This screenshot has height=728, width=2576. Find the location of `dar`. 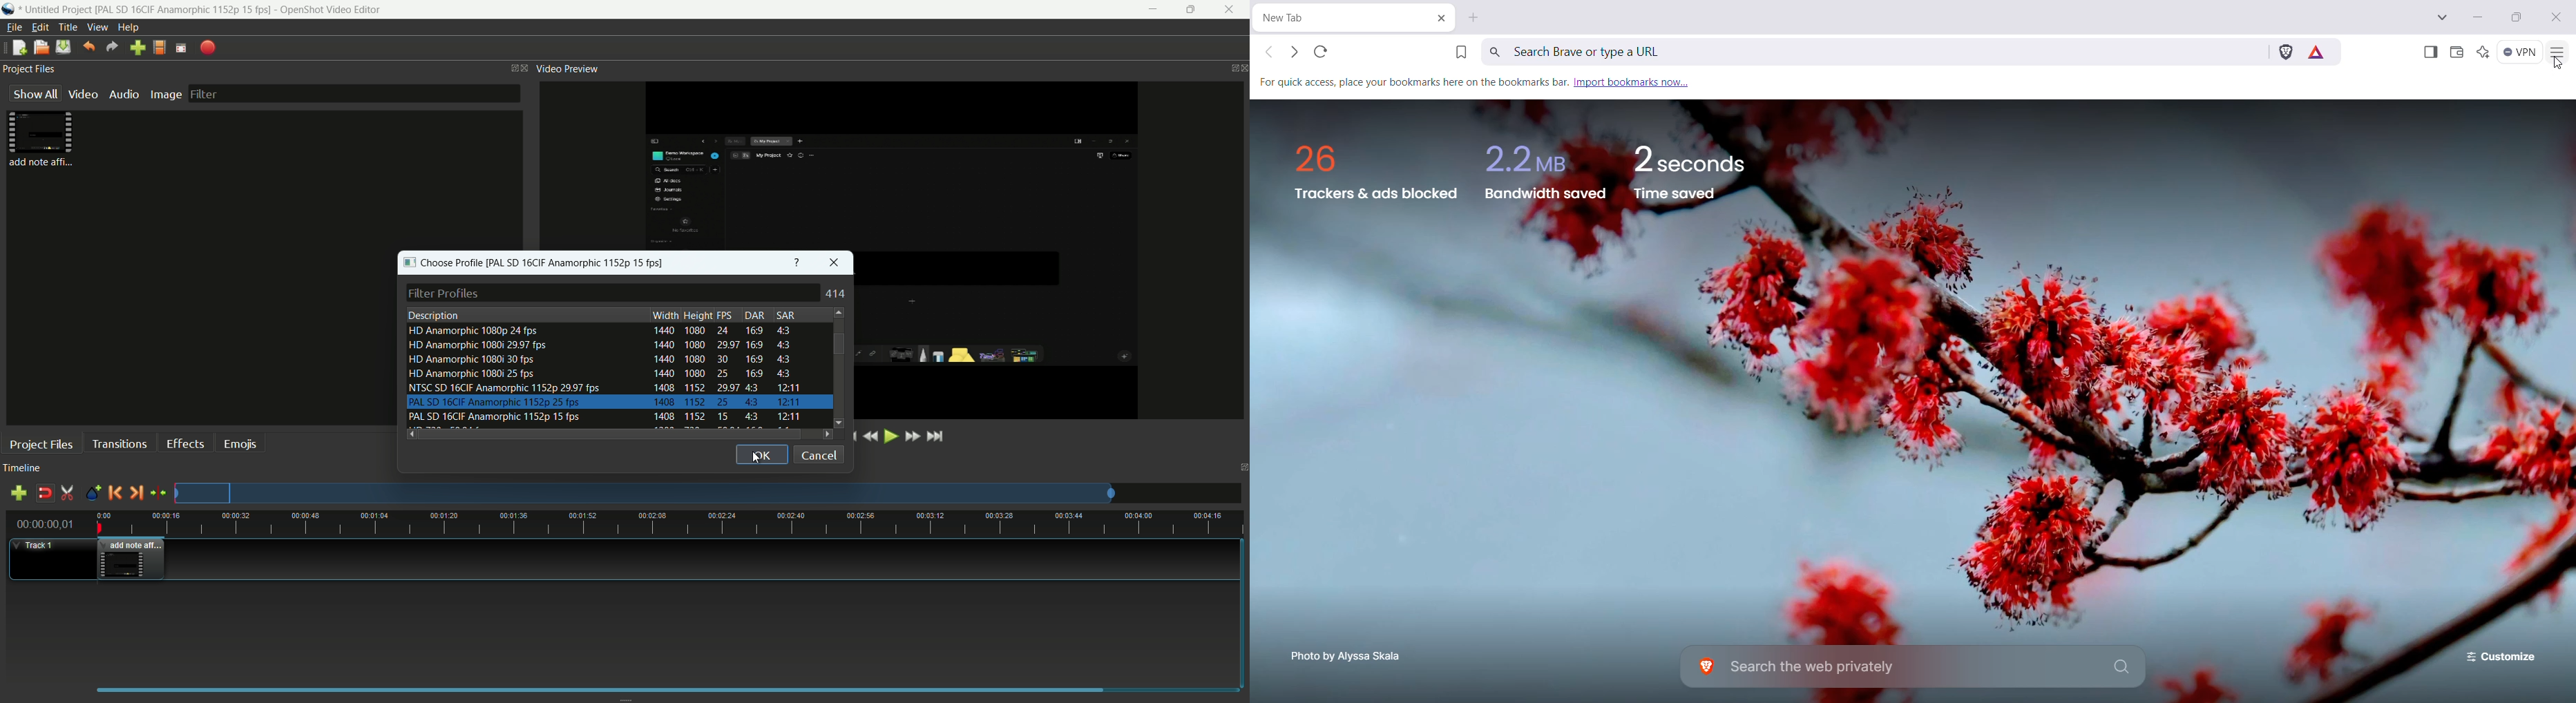

dar is located at coordinates (755, 315).